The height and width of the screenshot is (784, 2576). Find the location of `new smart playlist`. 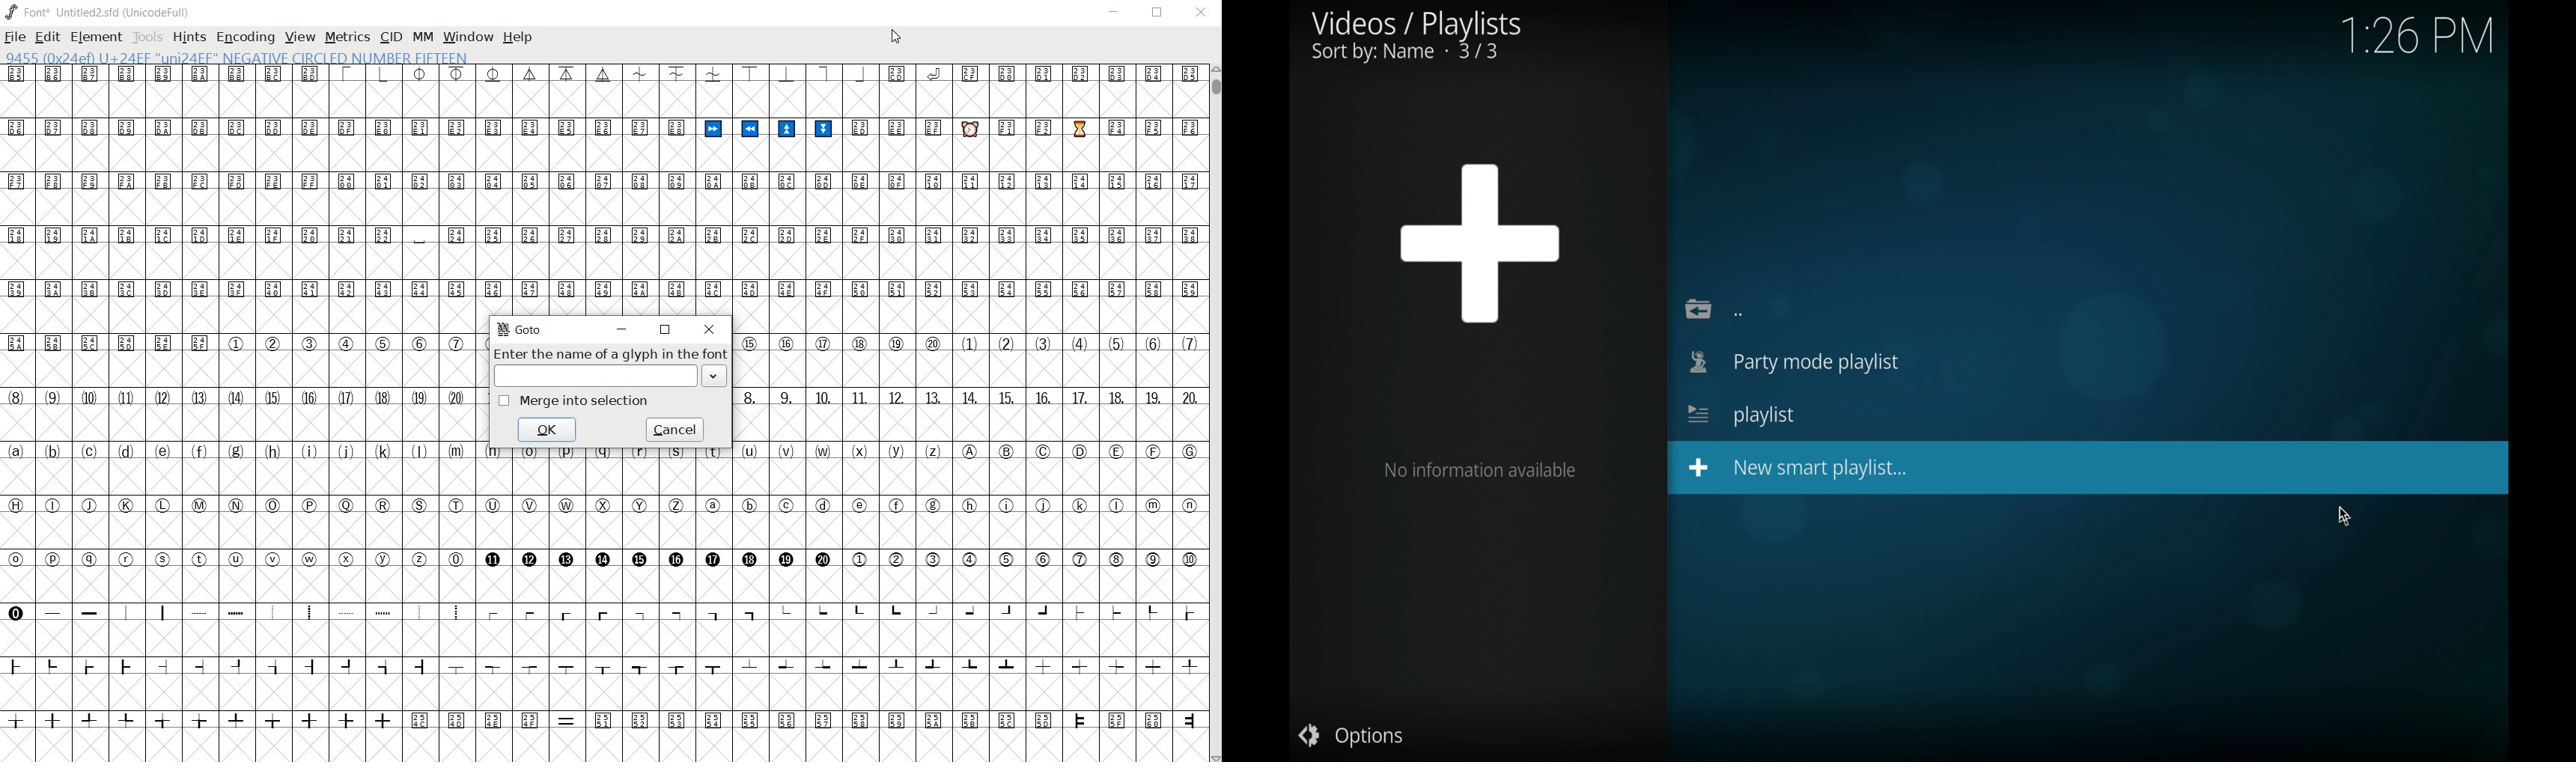

new smart playlist is located at coordinates (1800, 468).